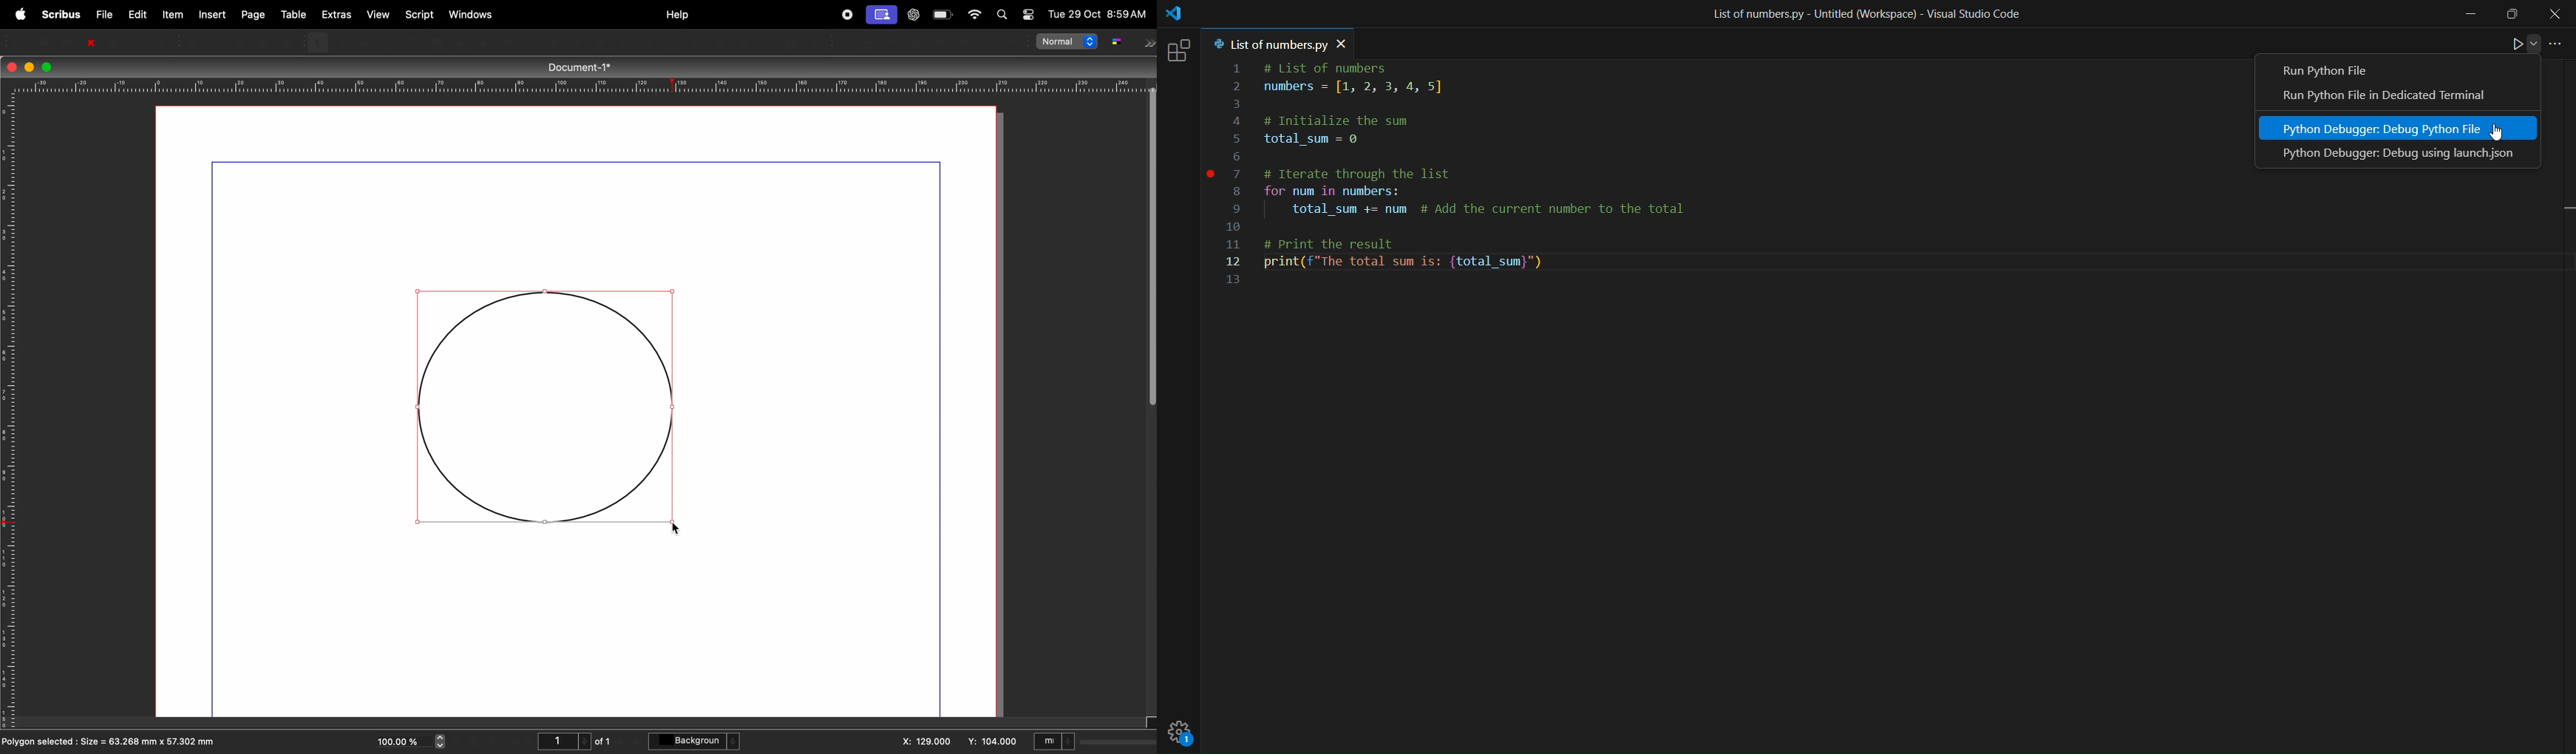 Image resolution: width=2576 pixels, height=756 pixels. What do you see at coordinates (575, 86) in the screenshot?
I see `horrizontal scale` at bounding box center [575, 86].